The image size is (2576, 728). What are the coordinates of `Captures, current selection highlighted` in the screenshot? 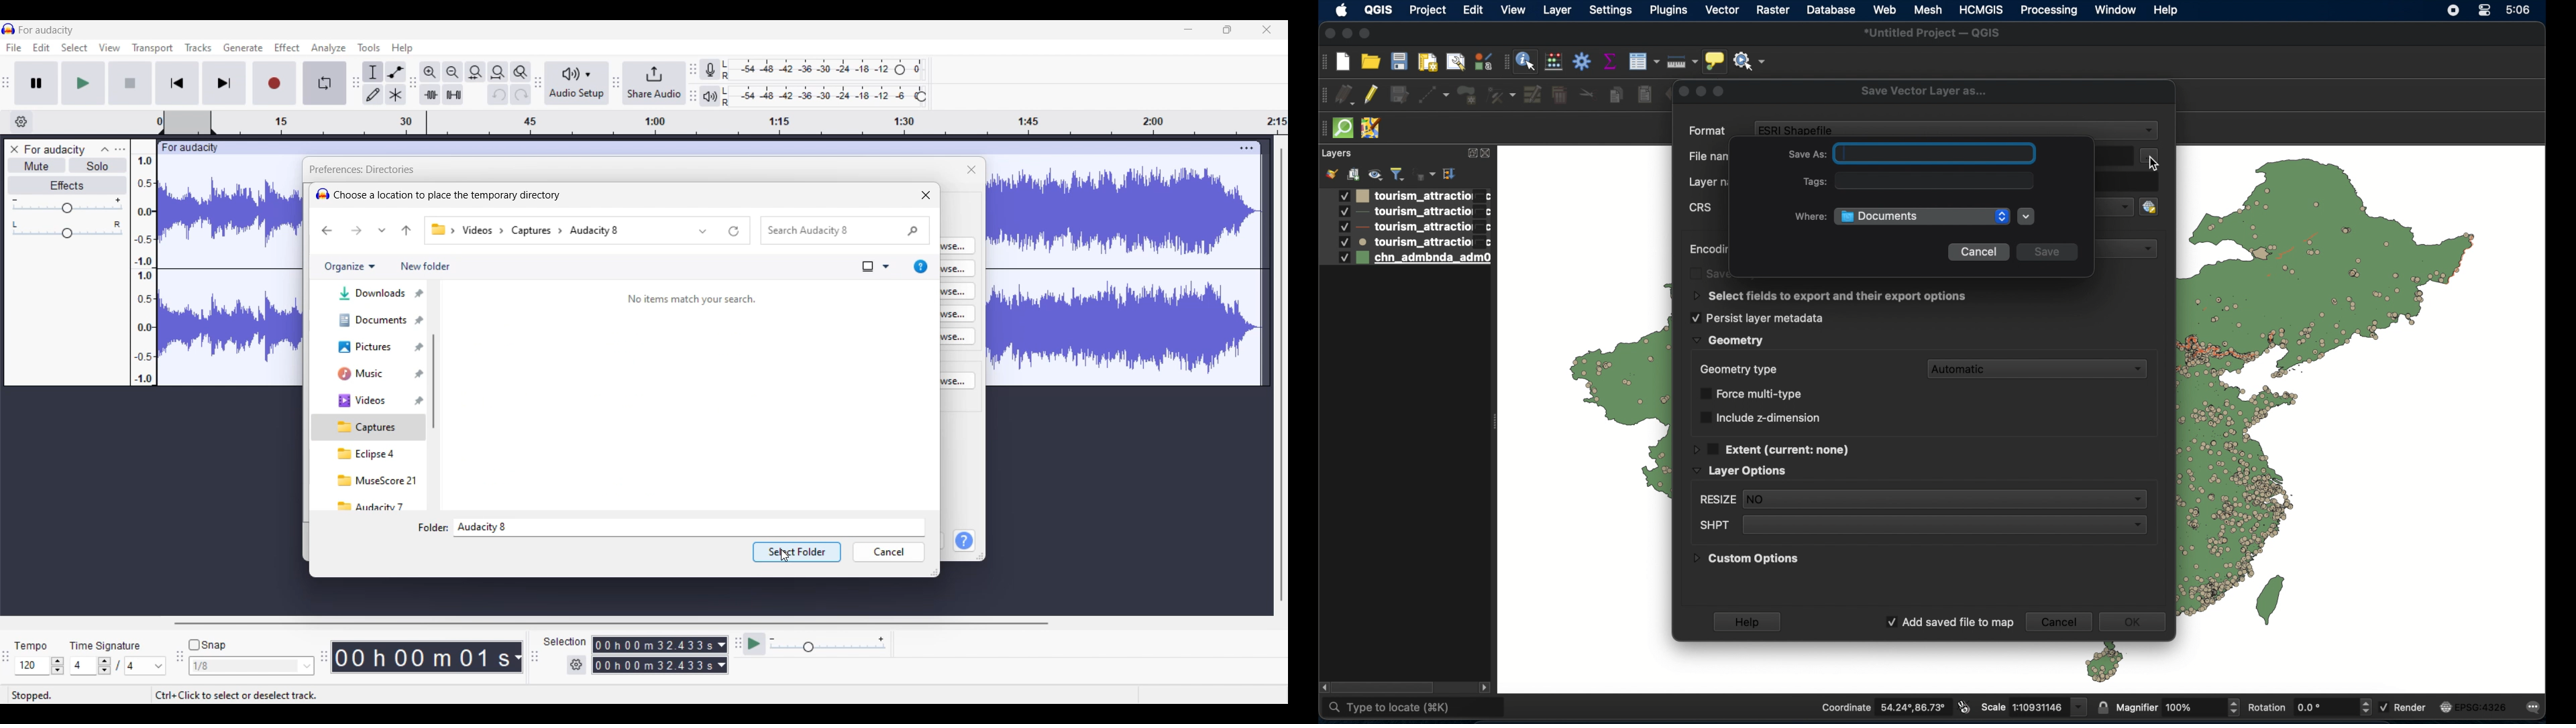 It's located at (369, 427).